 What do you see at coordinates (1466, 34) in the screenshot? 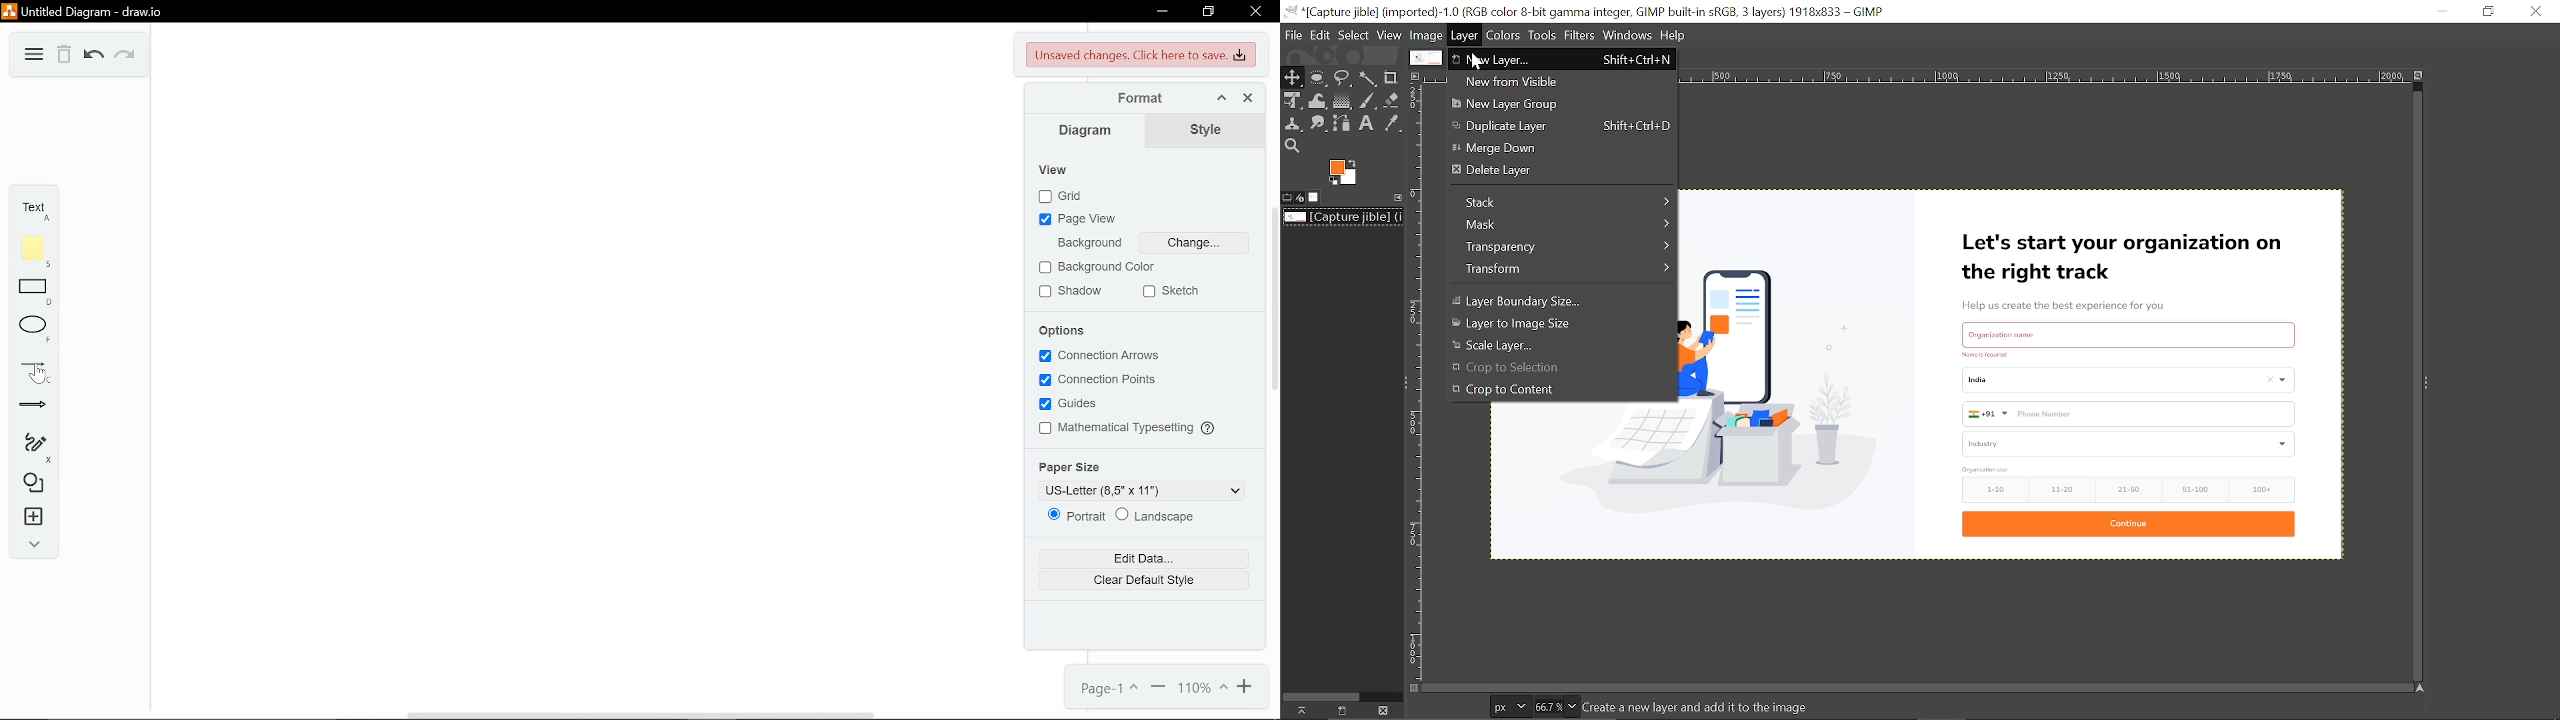
I see `Layer` at bounding box center [1466, 34].